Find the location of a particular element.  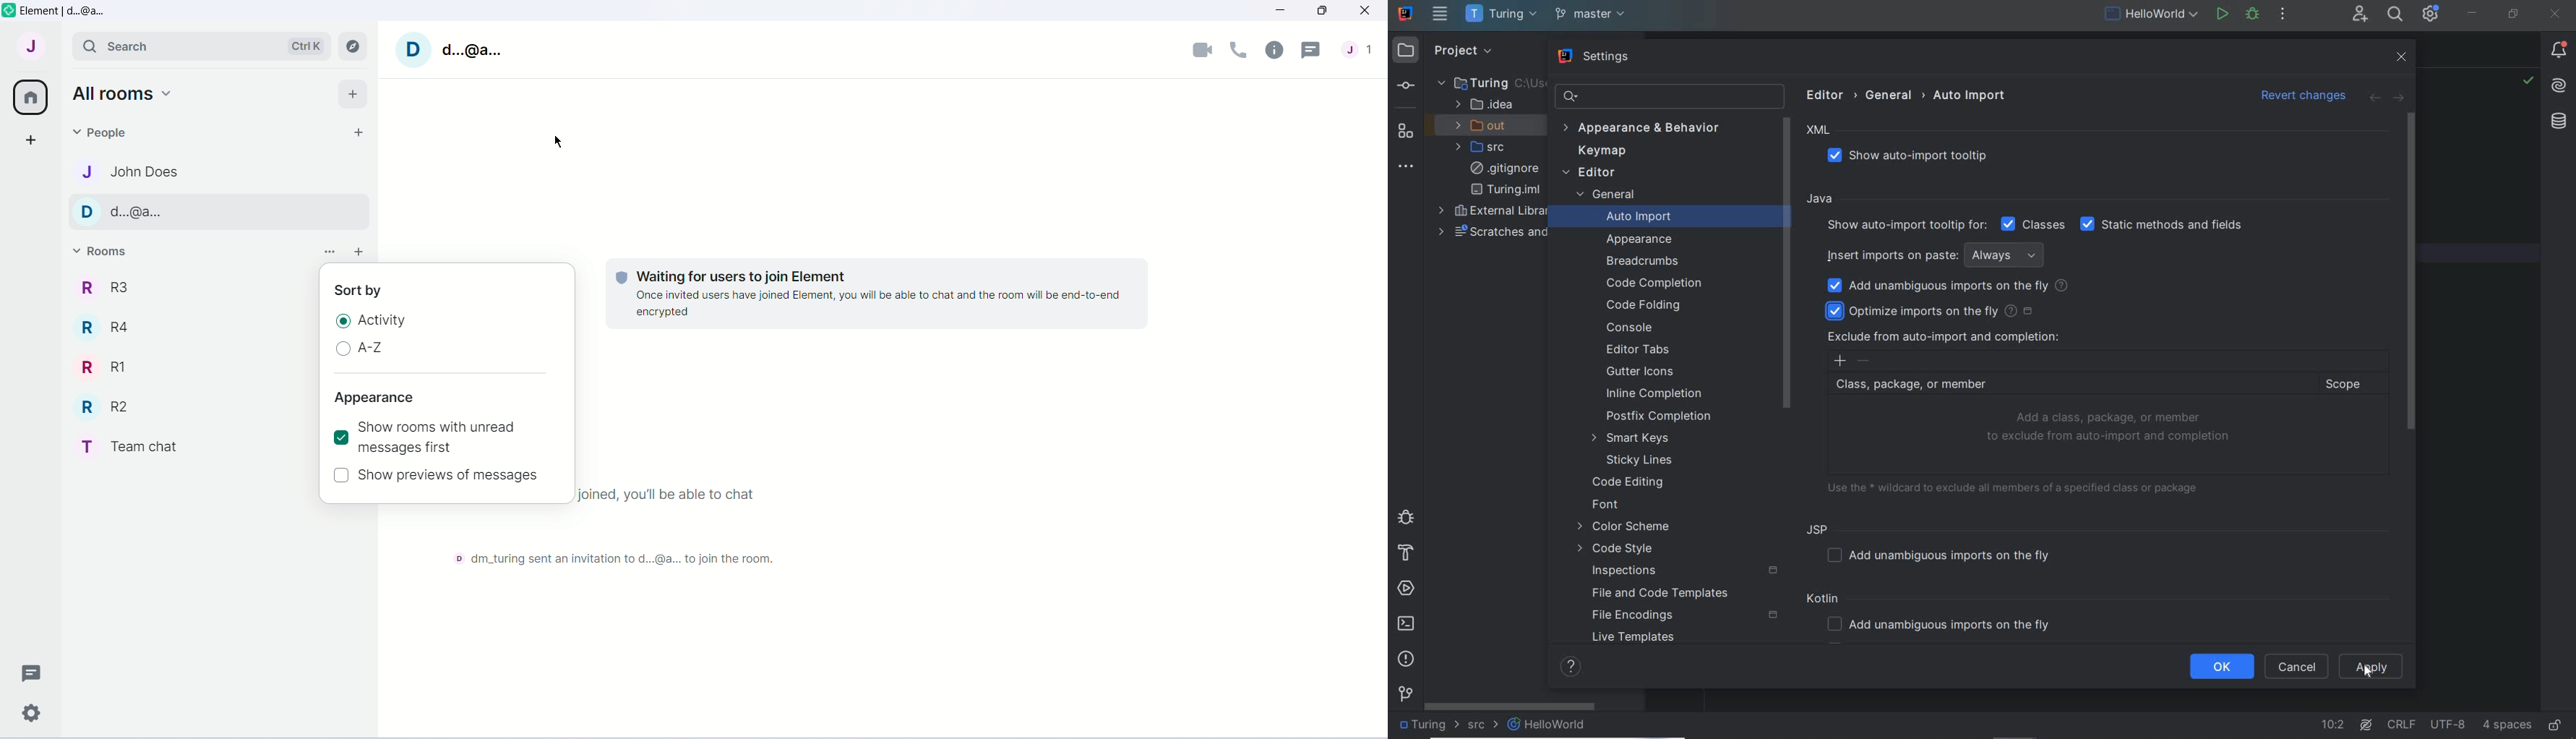

Revert changes is located at coordinates (2299, 93).